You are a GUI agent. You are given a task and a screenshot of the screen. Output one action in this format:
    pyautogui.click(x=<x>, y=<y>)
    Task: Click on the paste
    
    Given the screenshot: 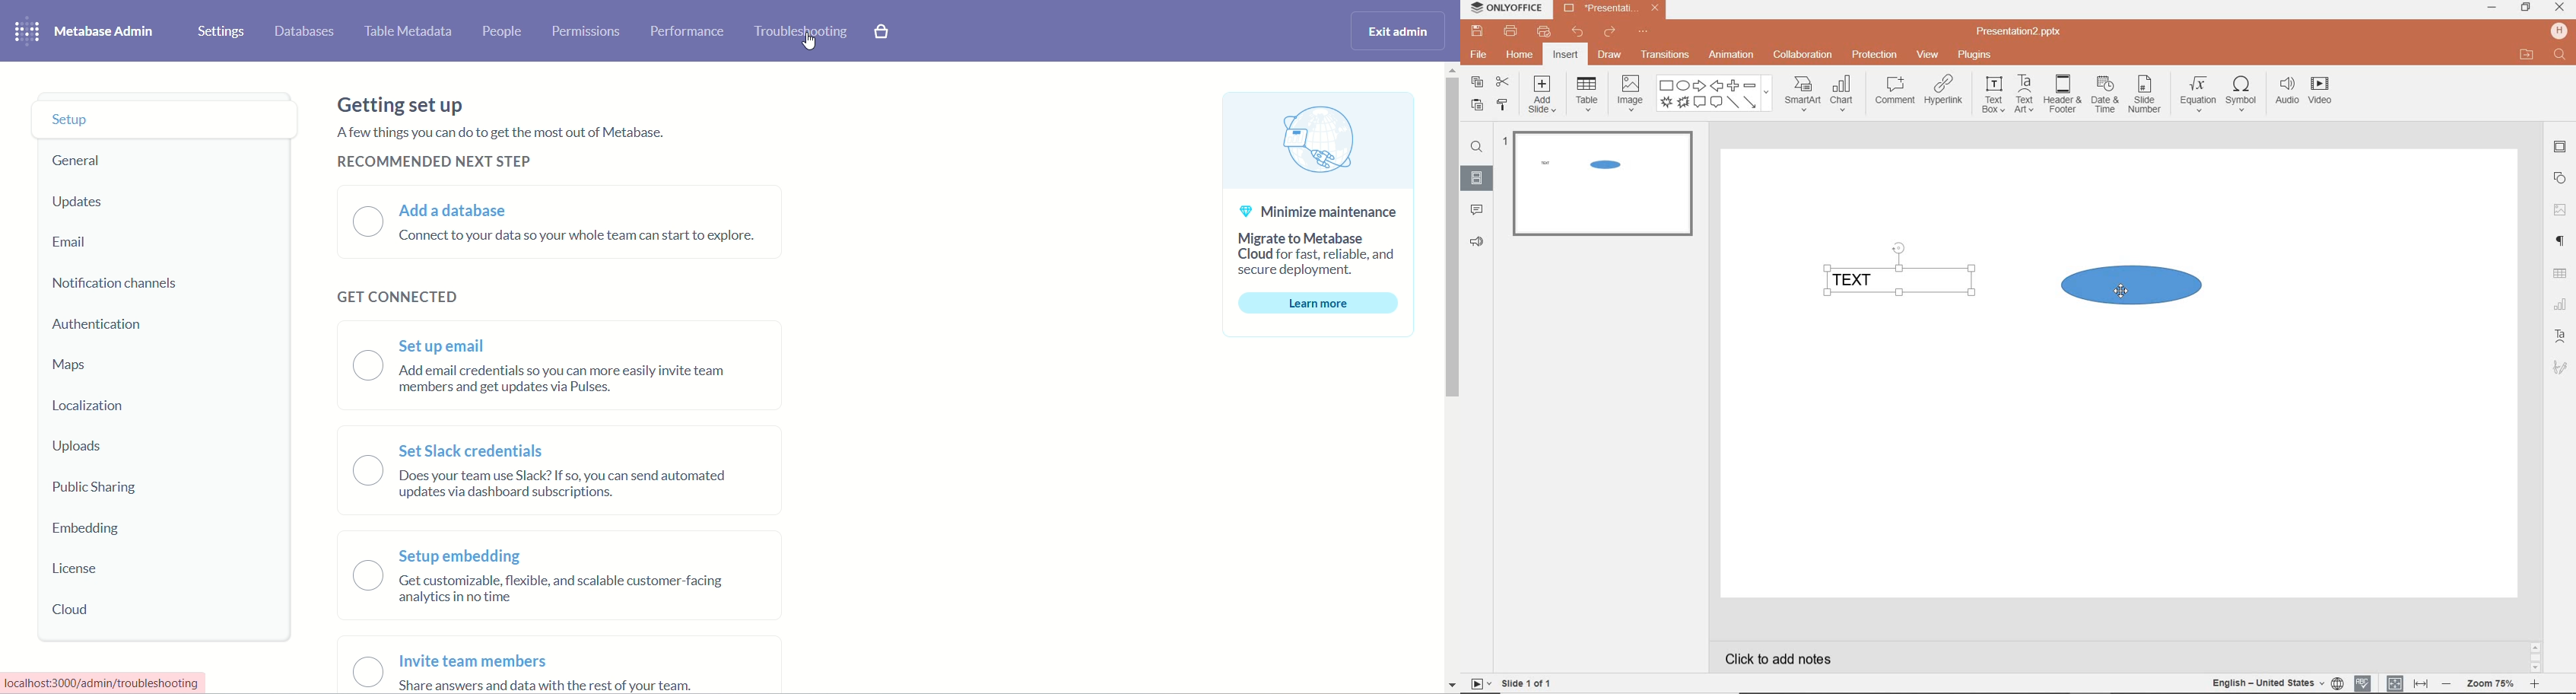 What is the action you would take?
    pyautogui.click(x=1477, y=106)
    